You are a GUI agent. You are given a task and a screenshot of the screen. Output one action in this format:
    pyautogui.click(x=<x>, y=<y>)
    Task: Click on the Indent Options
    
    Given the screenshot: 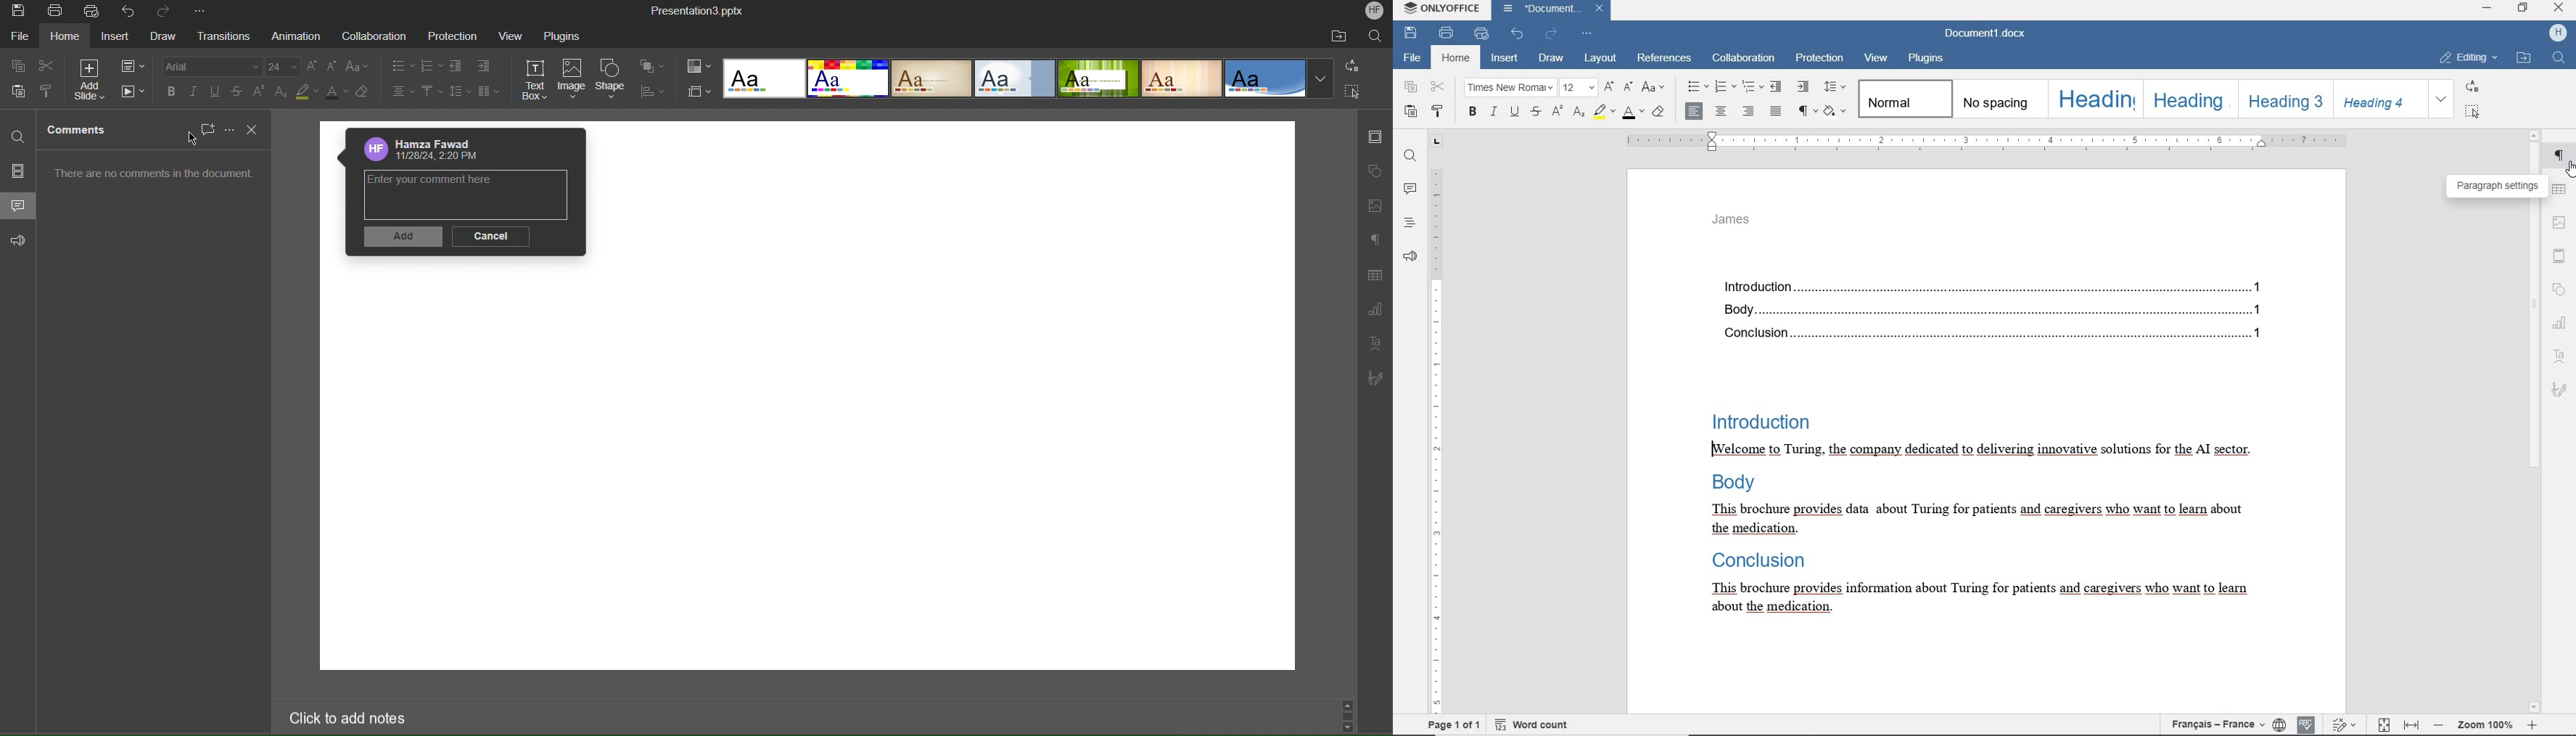 What is the action you would take?
    pyautogui.click(x=460, y=66)
    